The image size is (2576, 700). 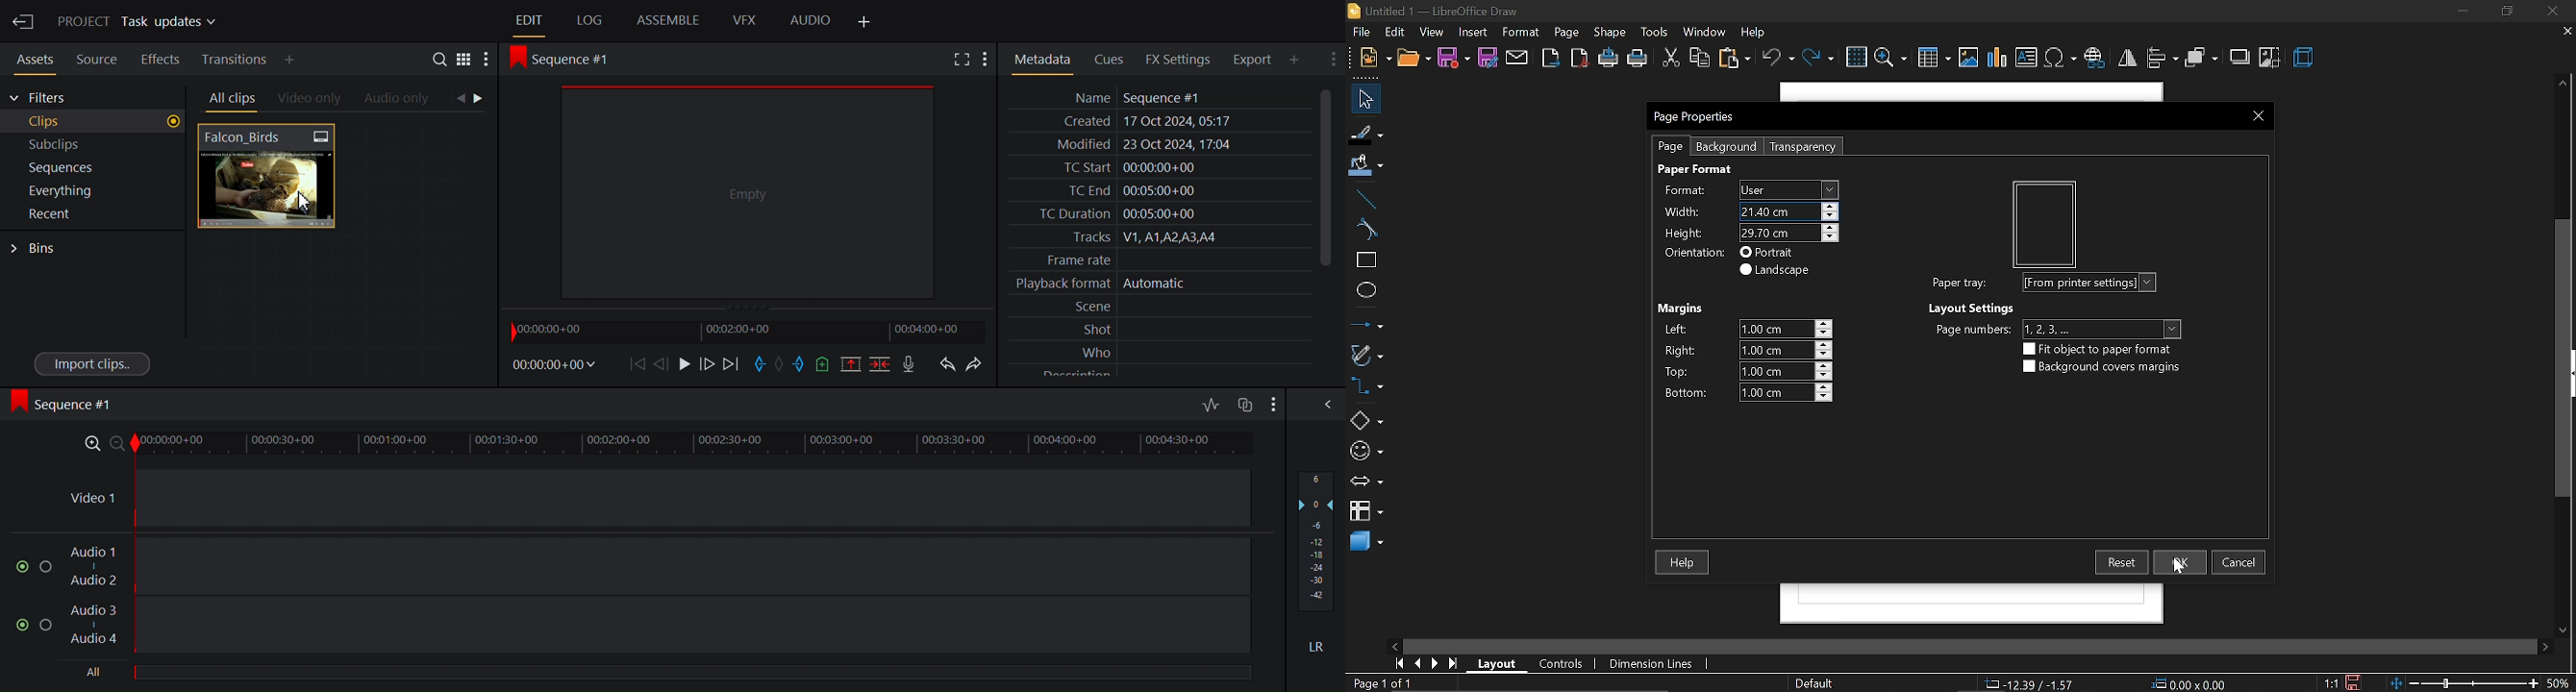 I want to click on vertical scrollbar, so click(x=2565, y=358).